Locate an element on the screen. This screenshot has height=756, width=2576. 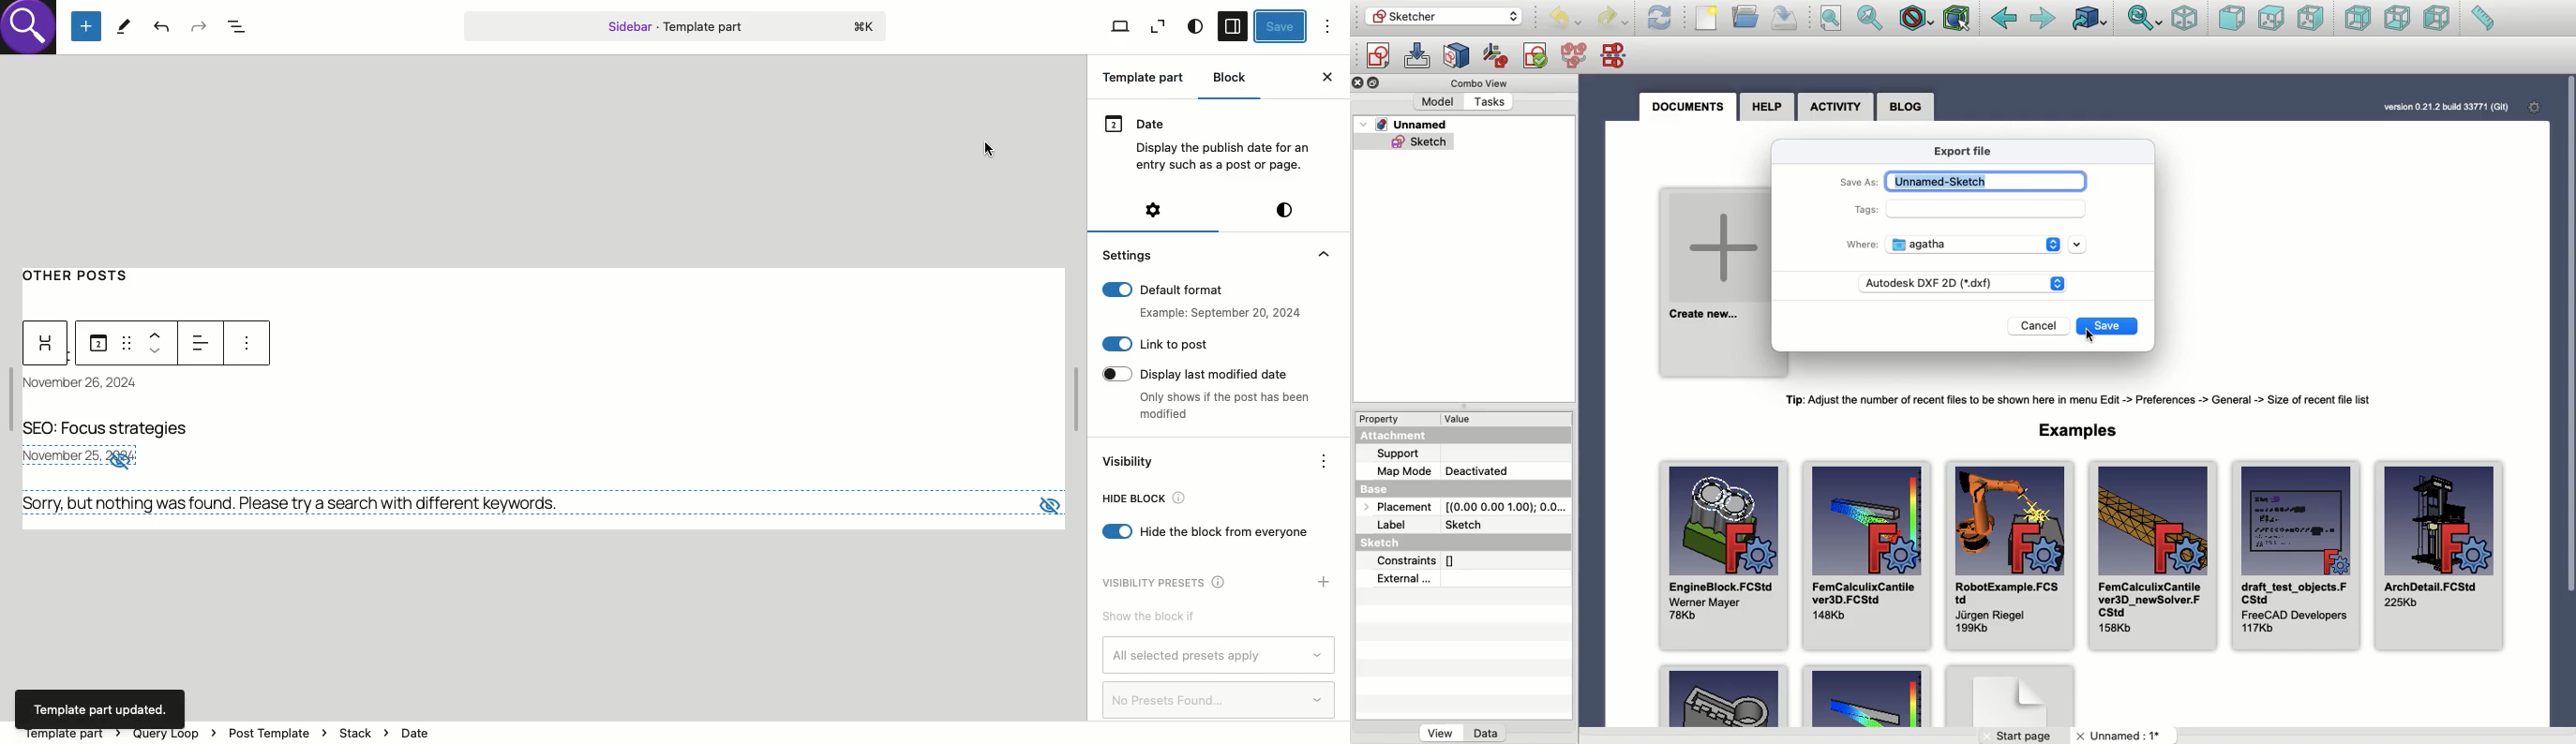
Visibility presets  is located at coordinates (1170, 581).